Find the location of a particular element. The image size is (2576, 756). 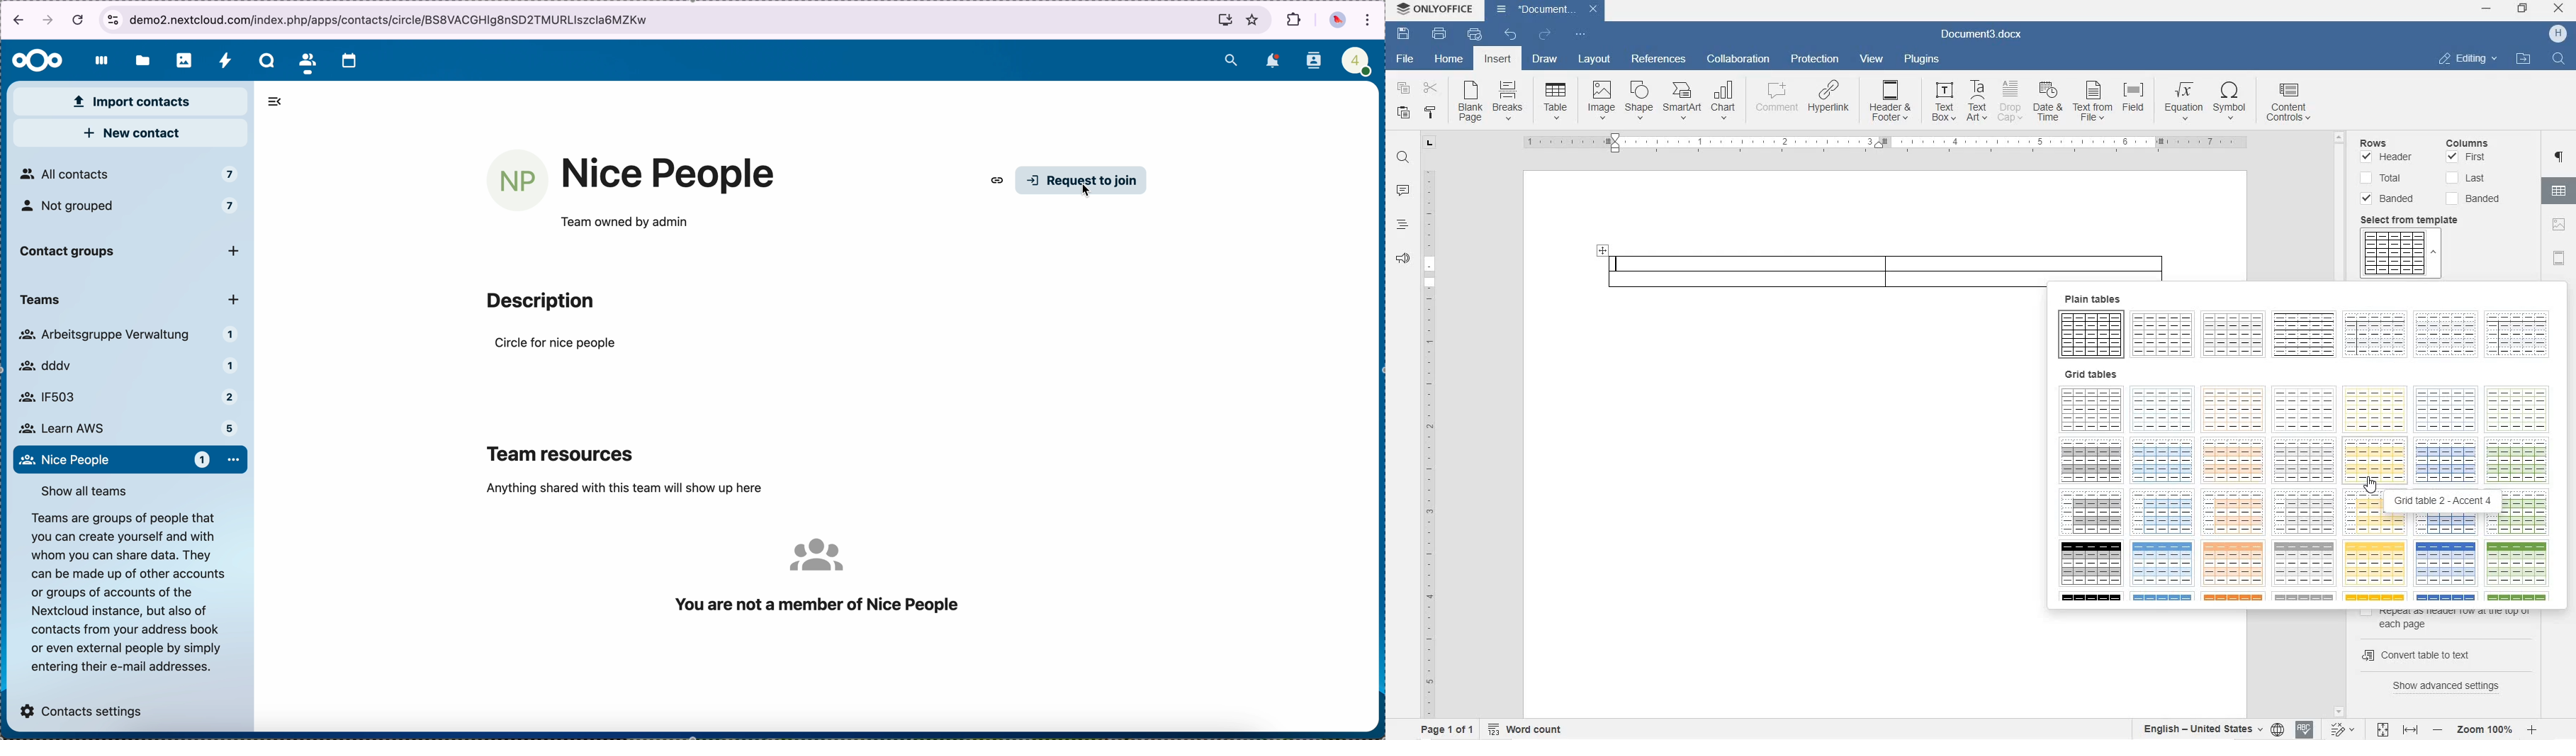

COLLABORATION is located at coordinates (1740, 60).